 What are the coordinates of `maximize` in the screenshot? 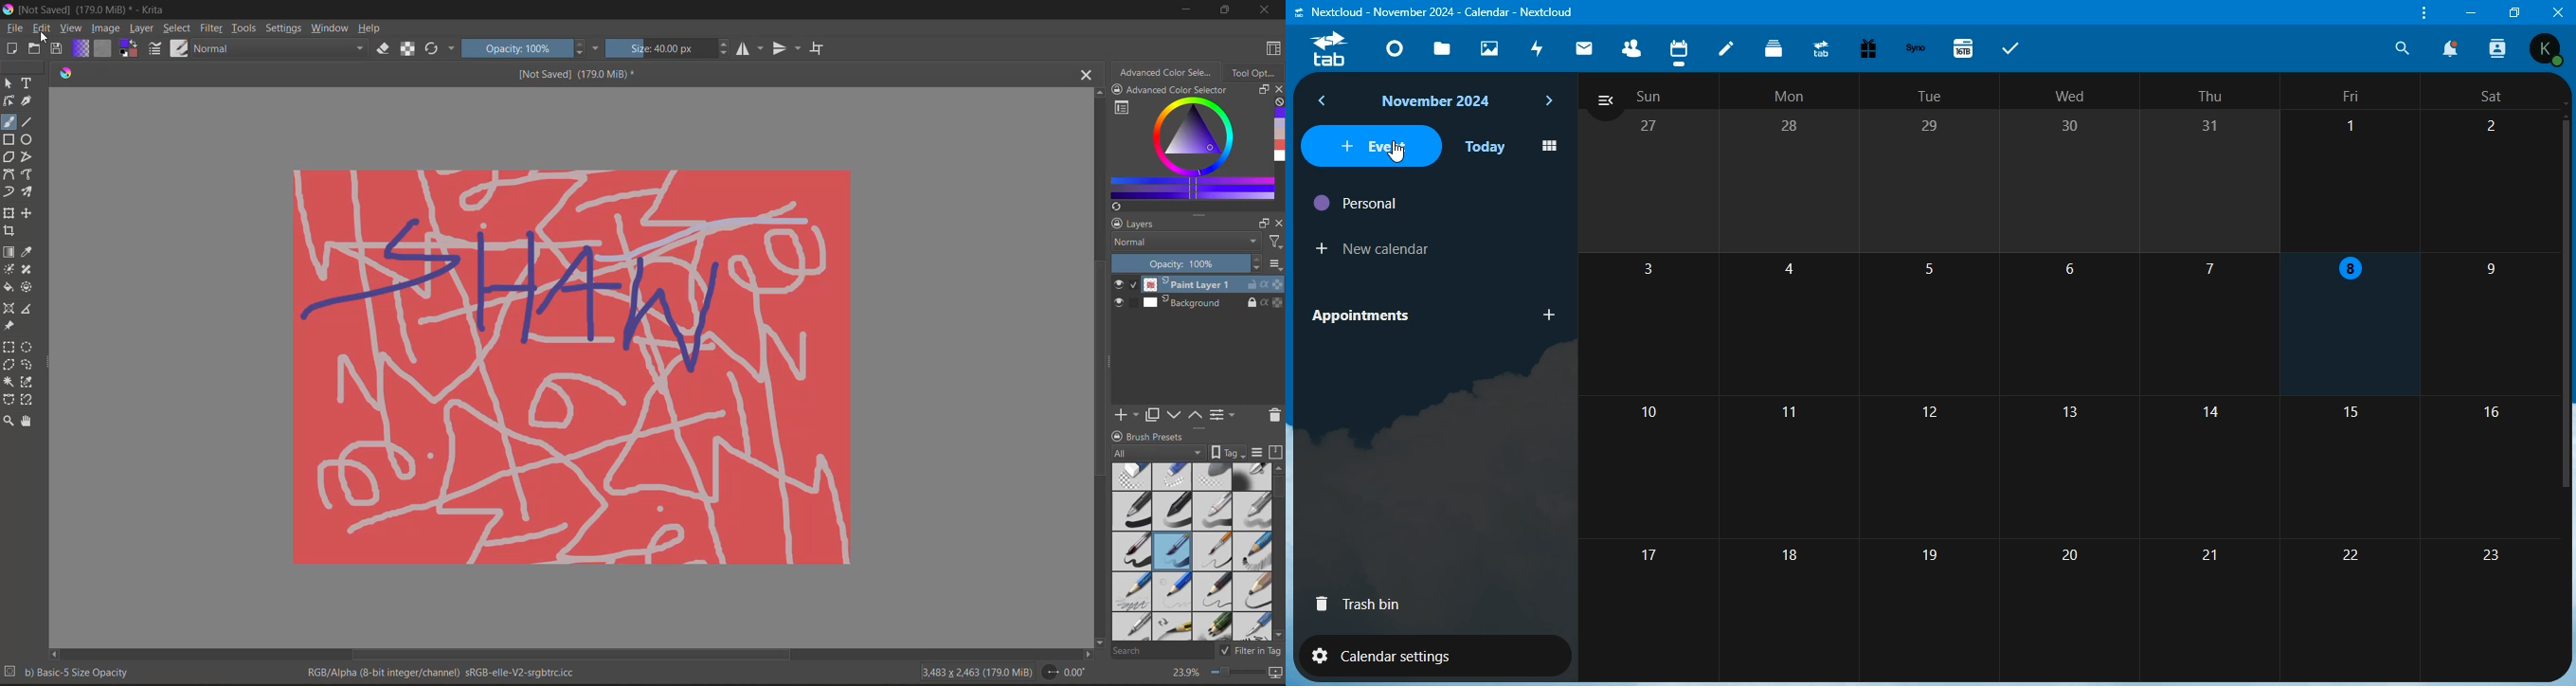 It's located at (1226, 11).